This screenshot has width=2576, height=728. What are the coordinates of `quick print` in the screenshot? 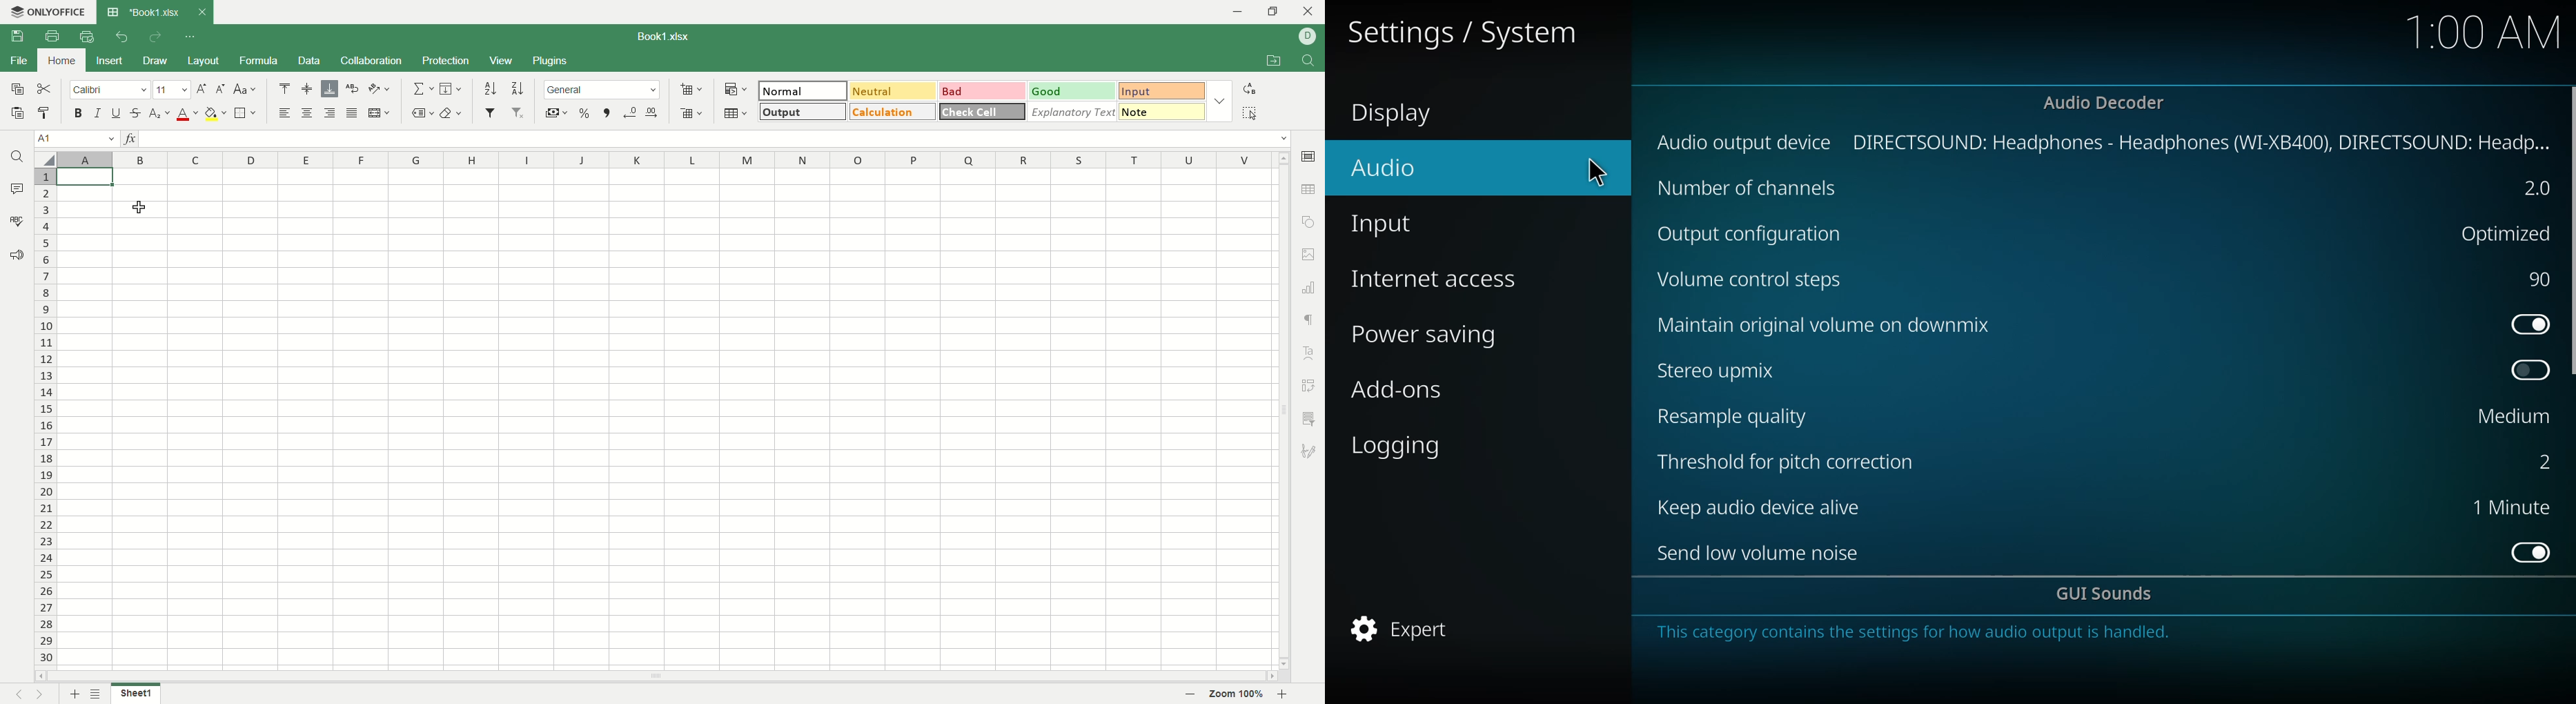 It's located at (86, 37).